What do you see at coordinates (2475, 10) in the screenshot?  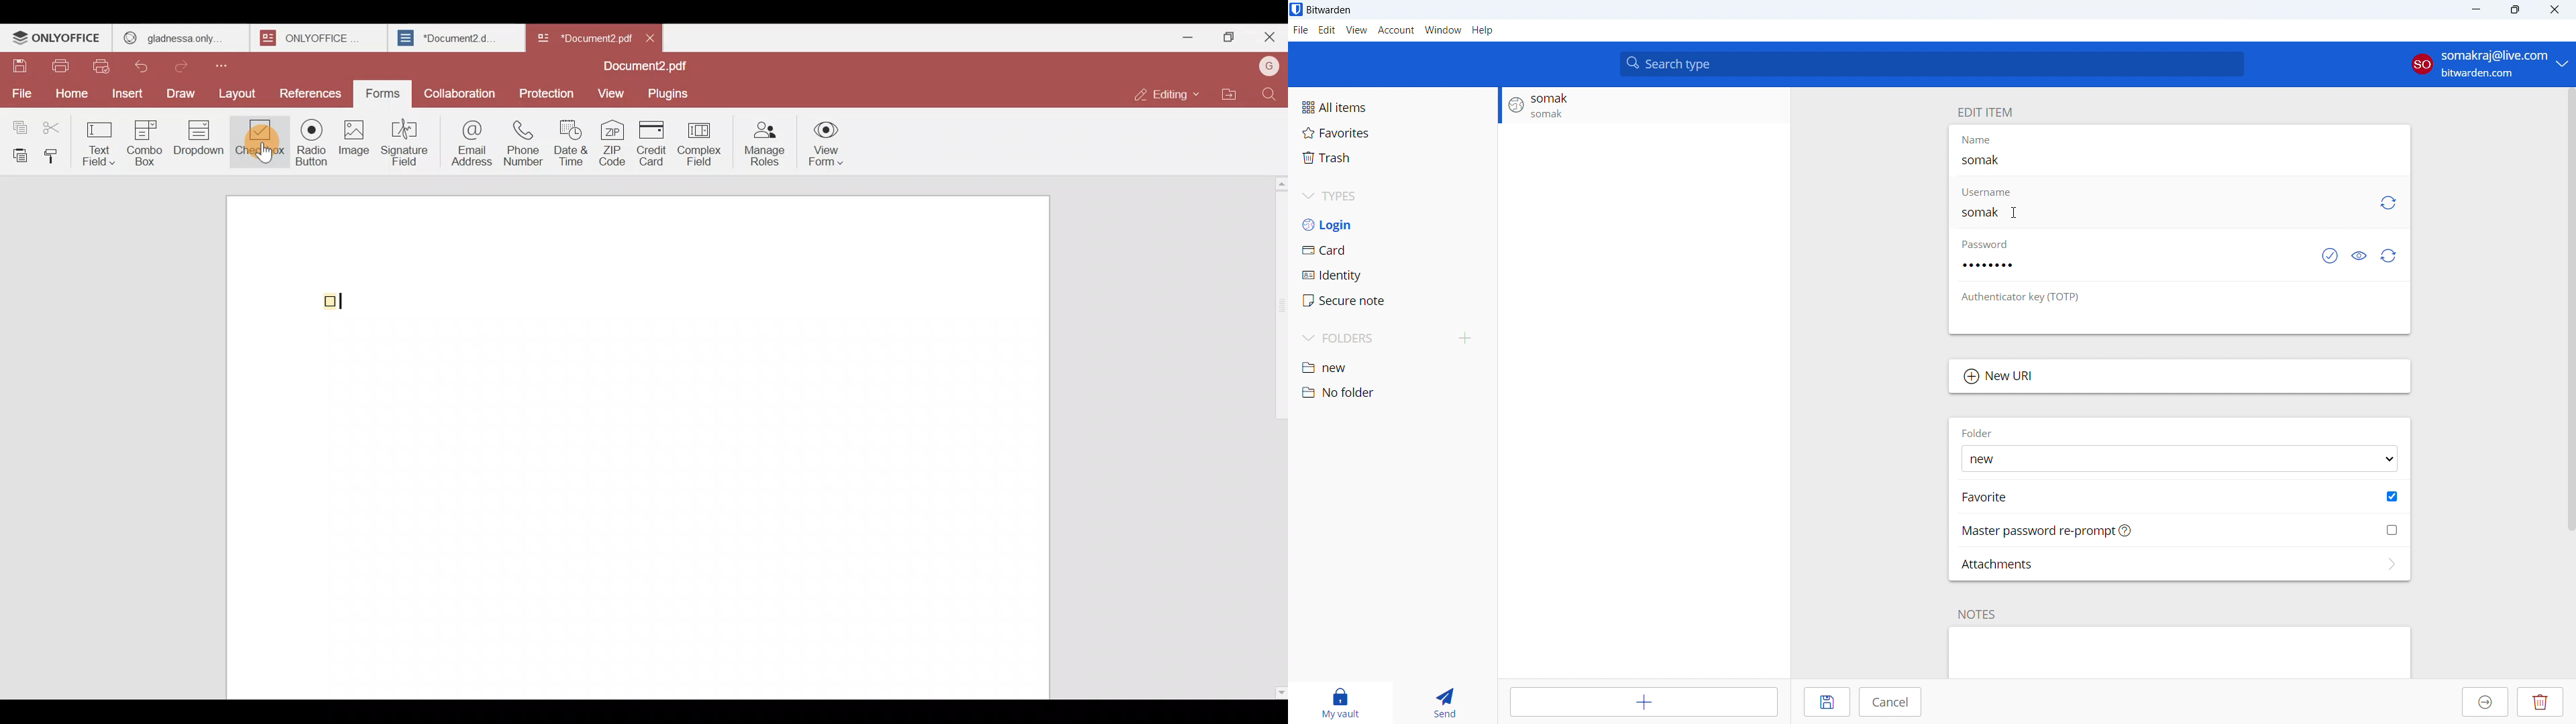 I see `minimize` at bounding box center [2475, 10].